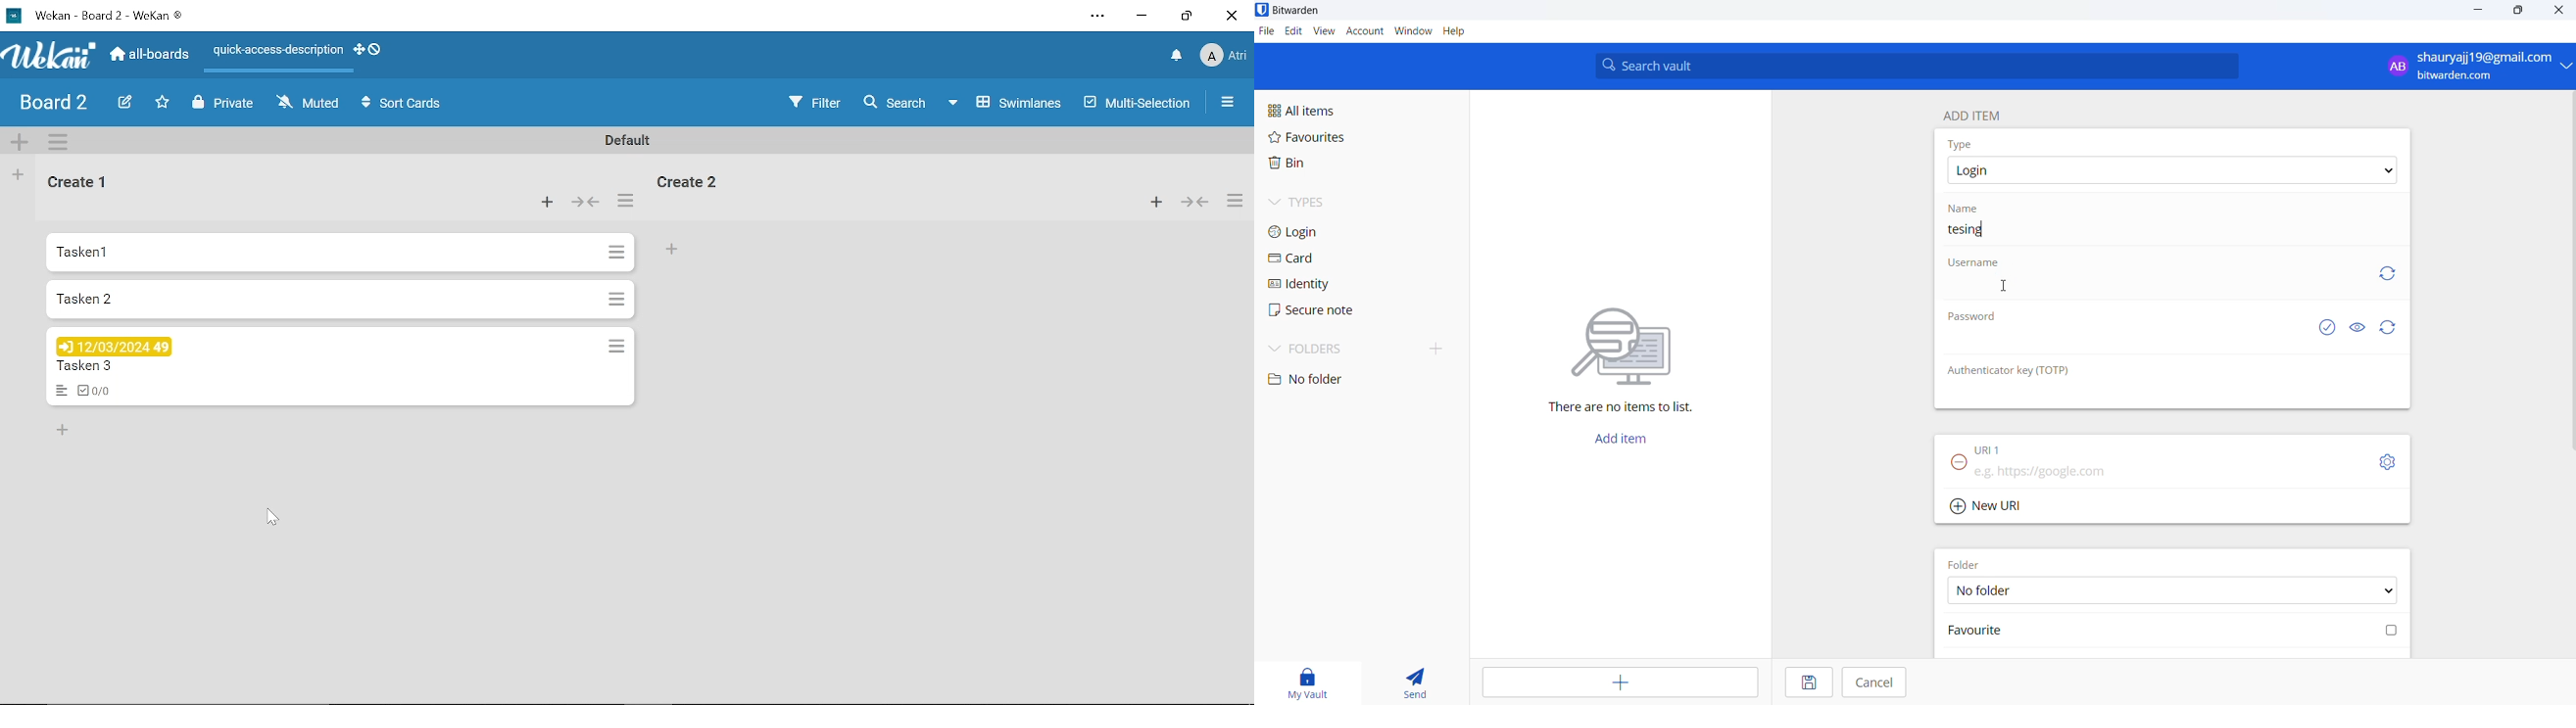  Describe the element at coordinates (2561, 12) in the screenshot. I see `Close` at that location.